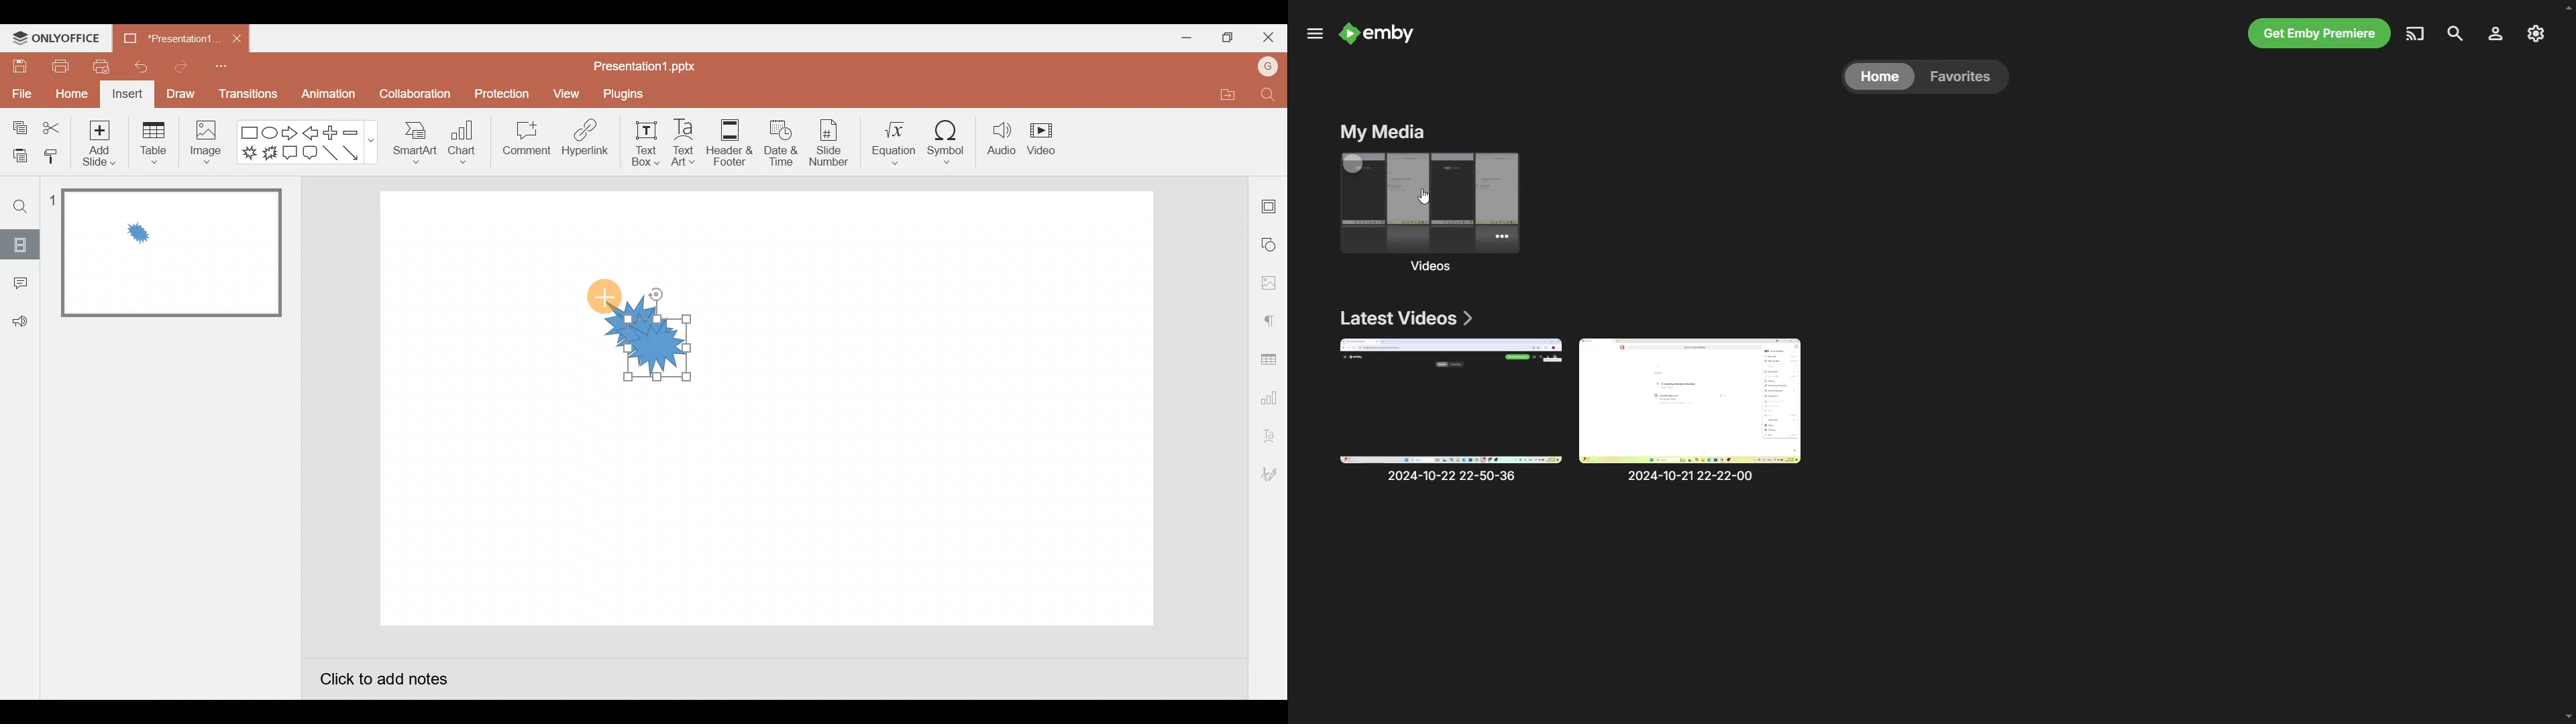  What do you see at coordinates (501, 89) in the screenshot?
I see `Protection` at bounding box center [501, 89].